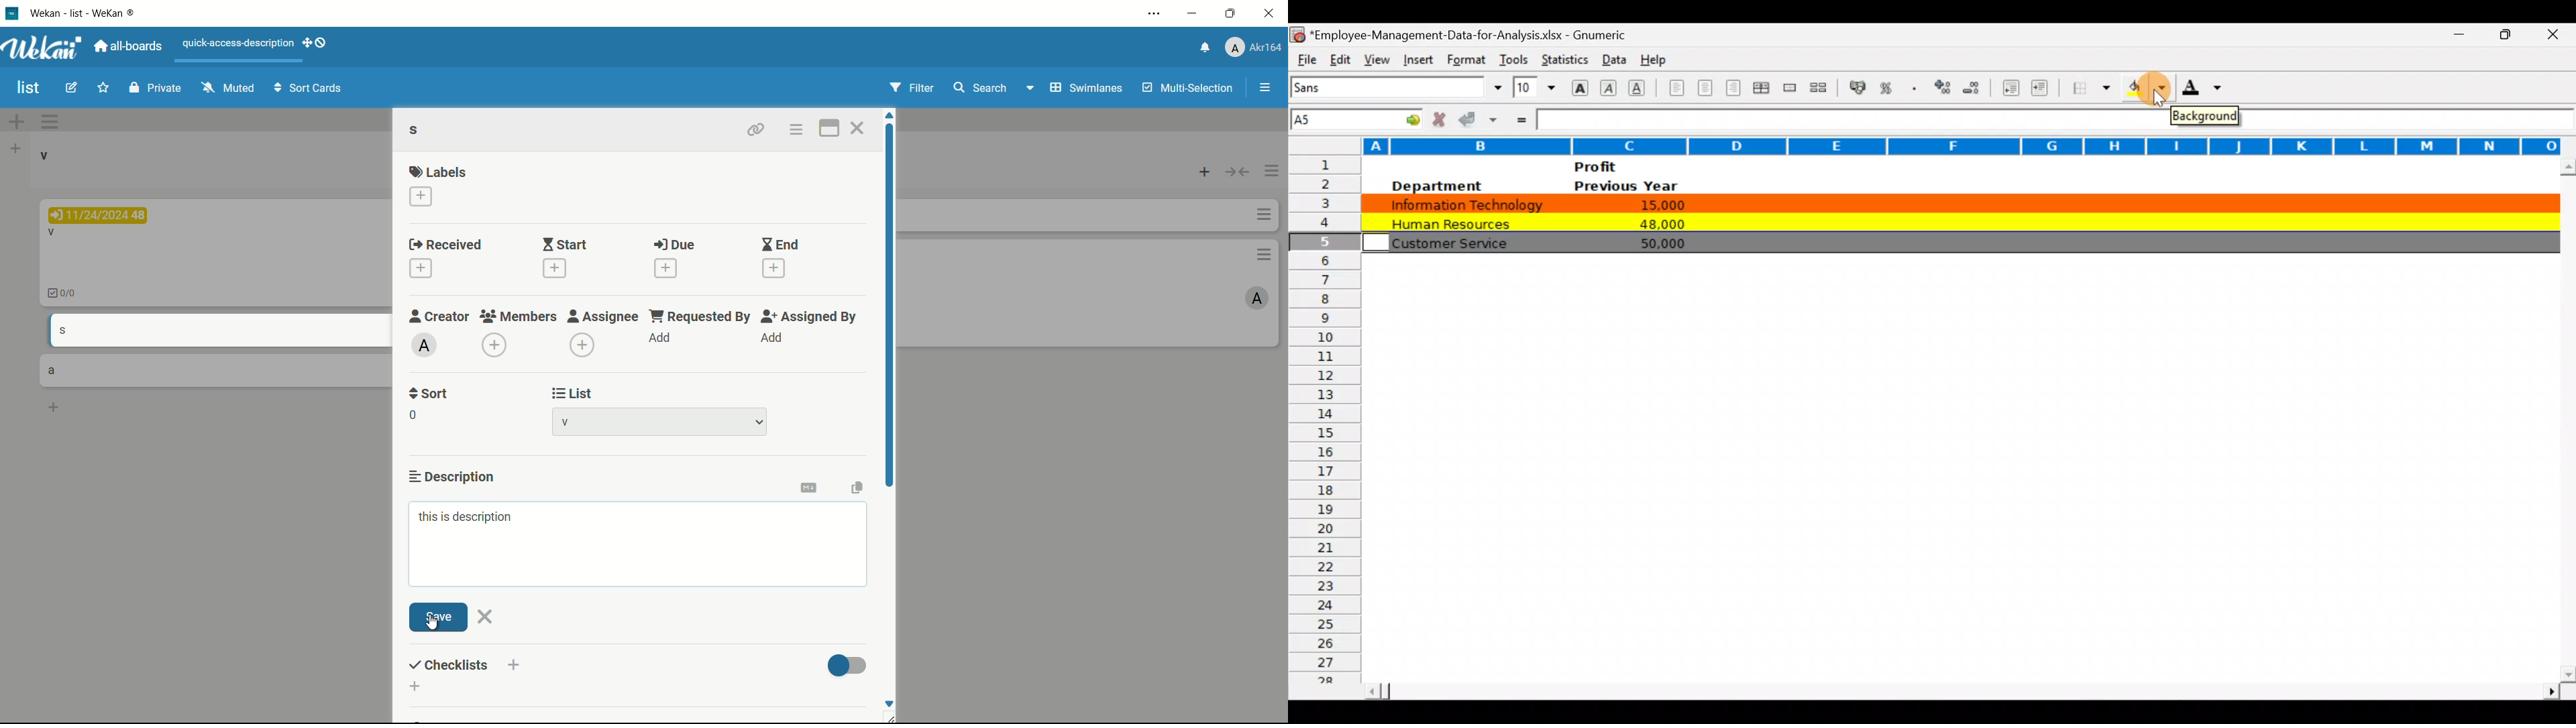 The width and height of the screenshot is (2576, 728). What do you see at coordinates (71, 88) in the screenshot?
I see `edit` at bounding box center [71, 88].